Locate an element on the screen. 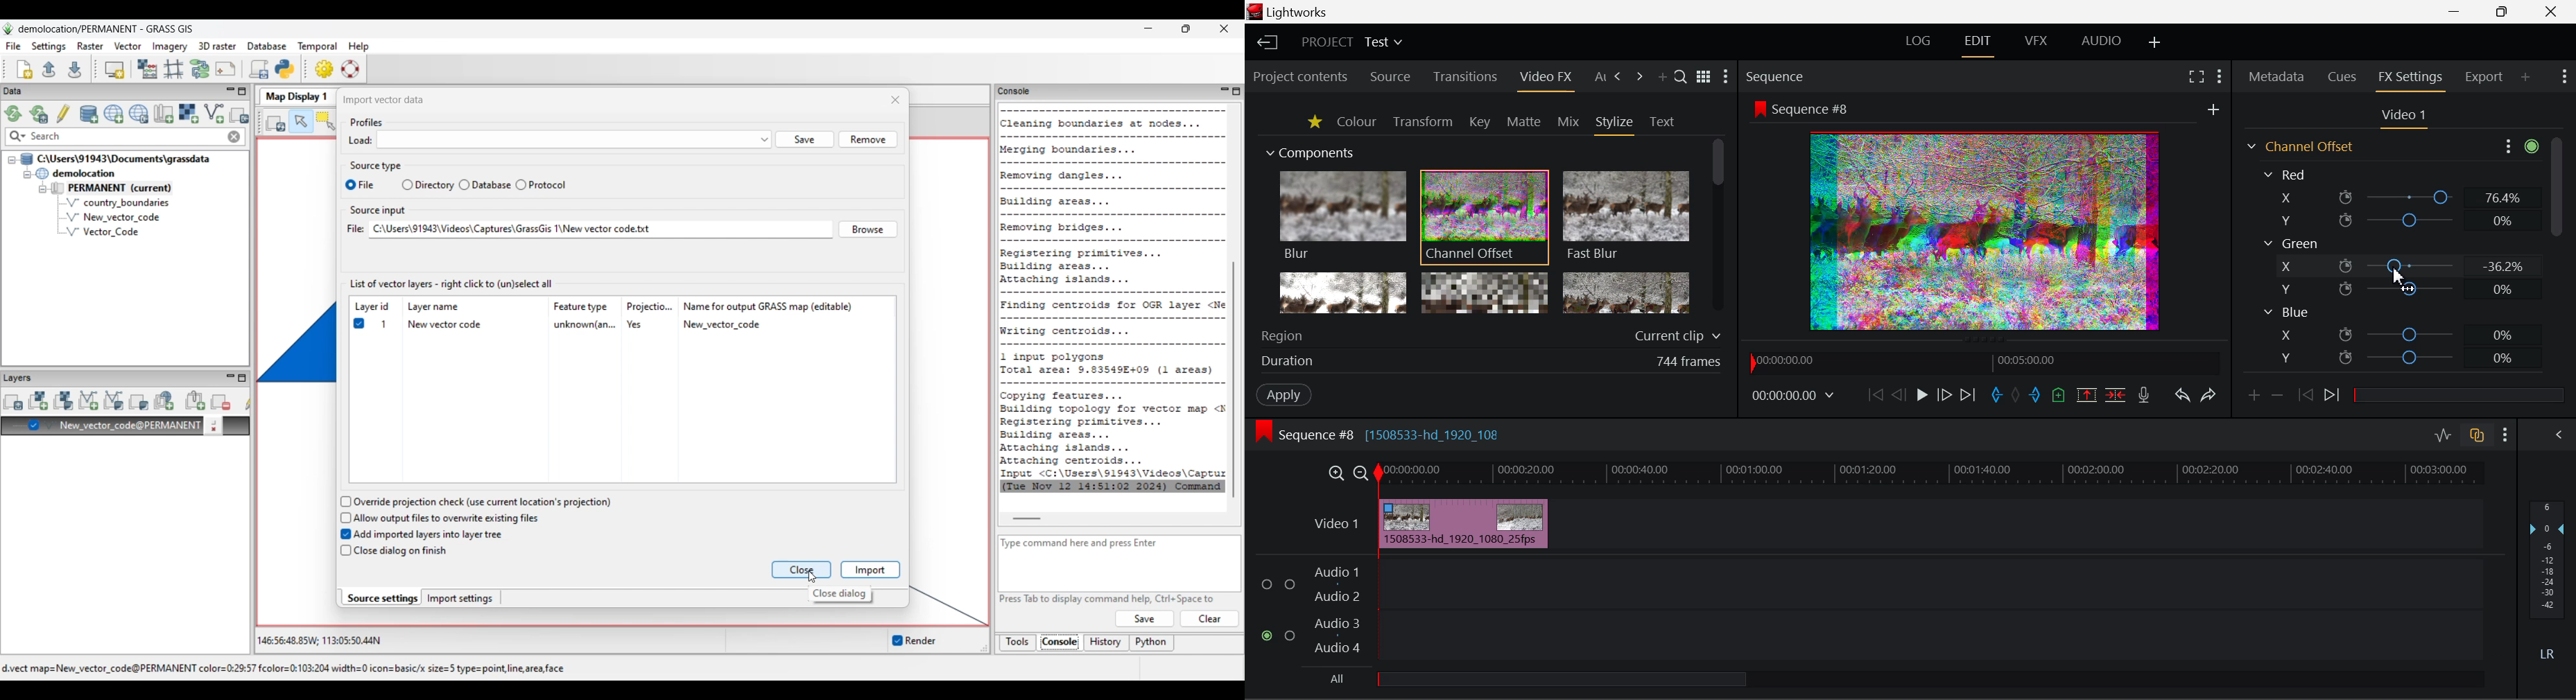 The width and height of the screenshot is (2576, 700). Video Settings is located at coordinates (2402, 118).